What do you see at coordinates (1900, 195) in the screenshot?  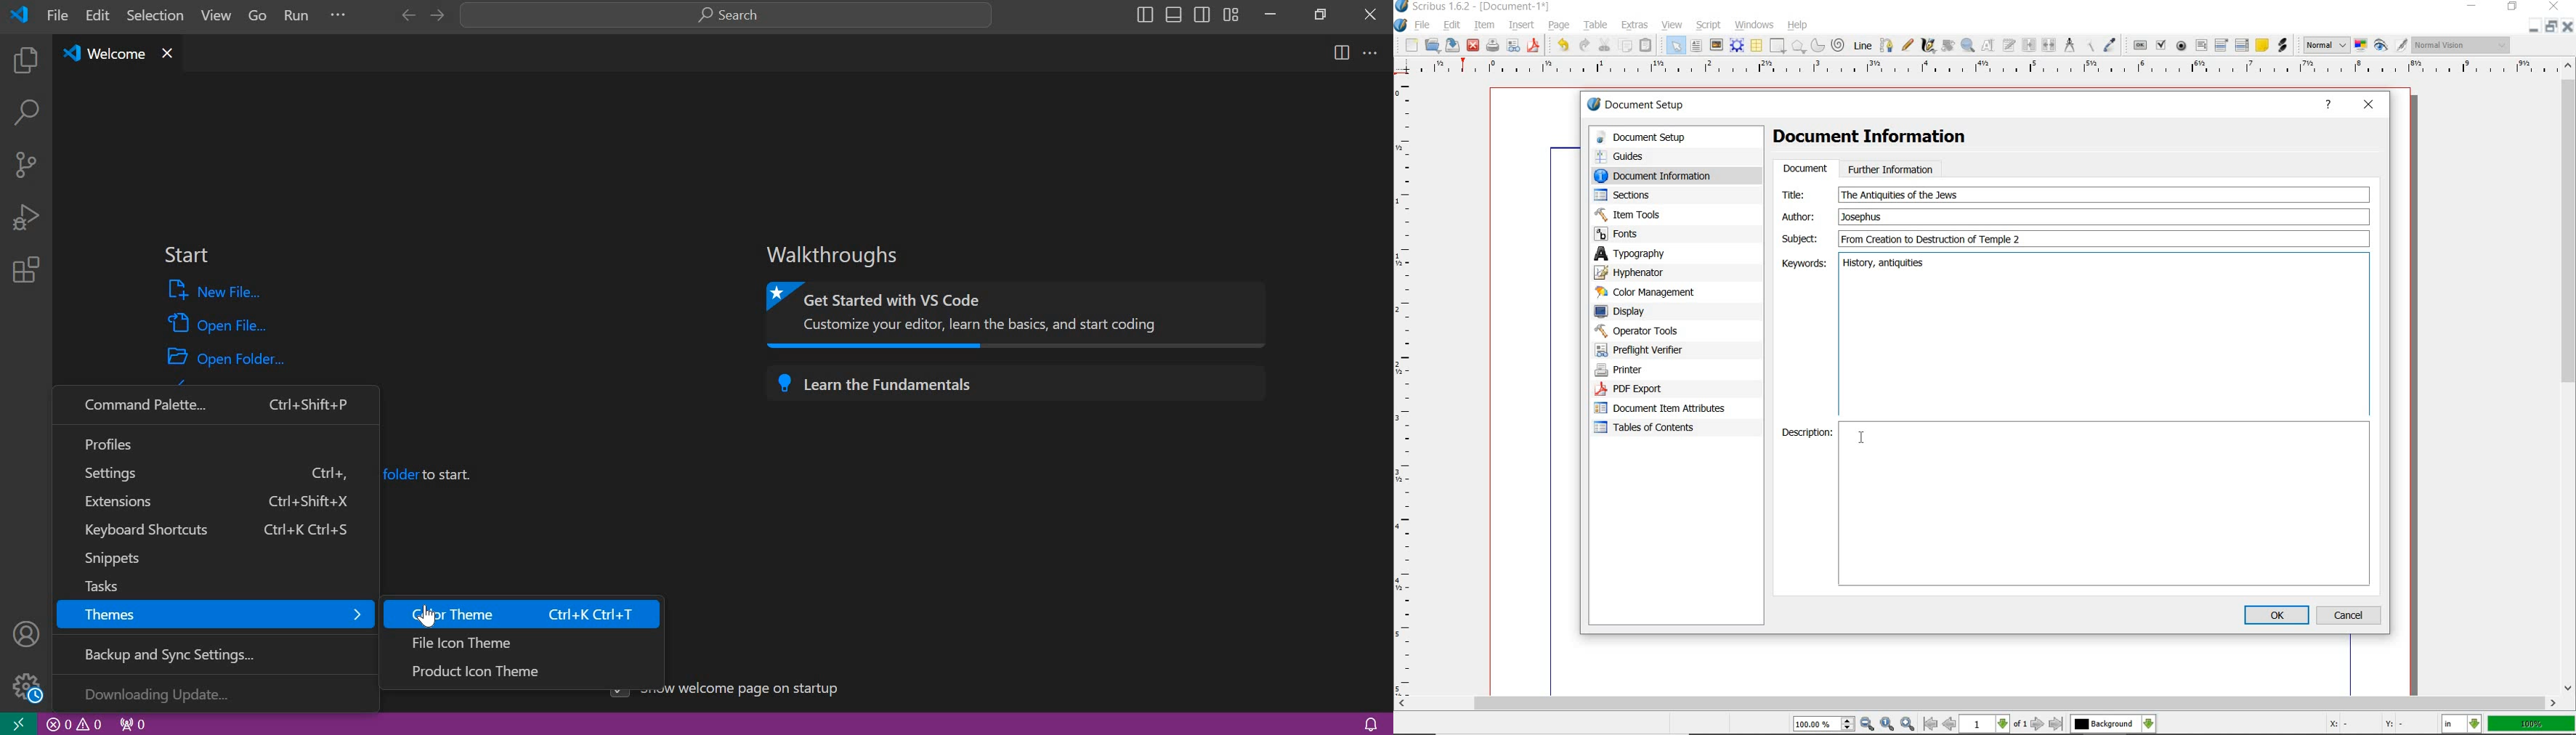 I see `text` at bounding box center [1900, 195].